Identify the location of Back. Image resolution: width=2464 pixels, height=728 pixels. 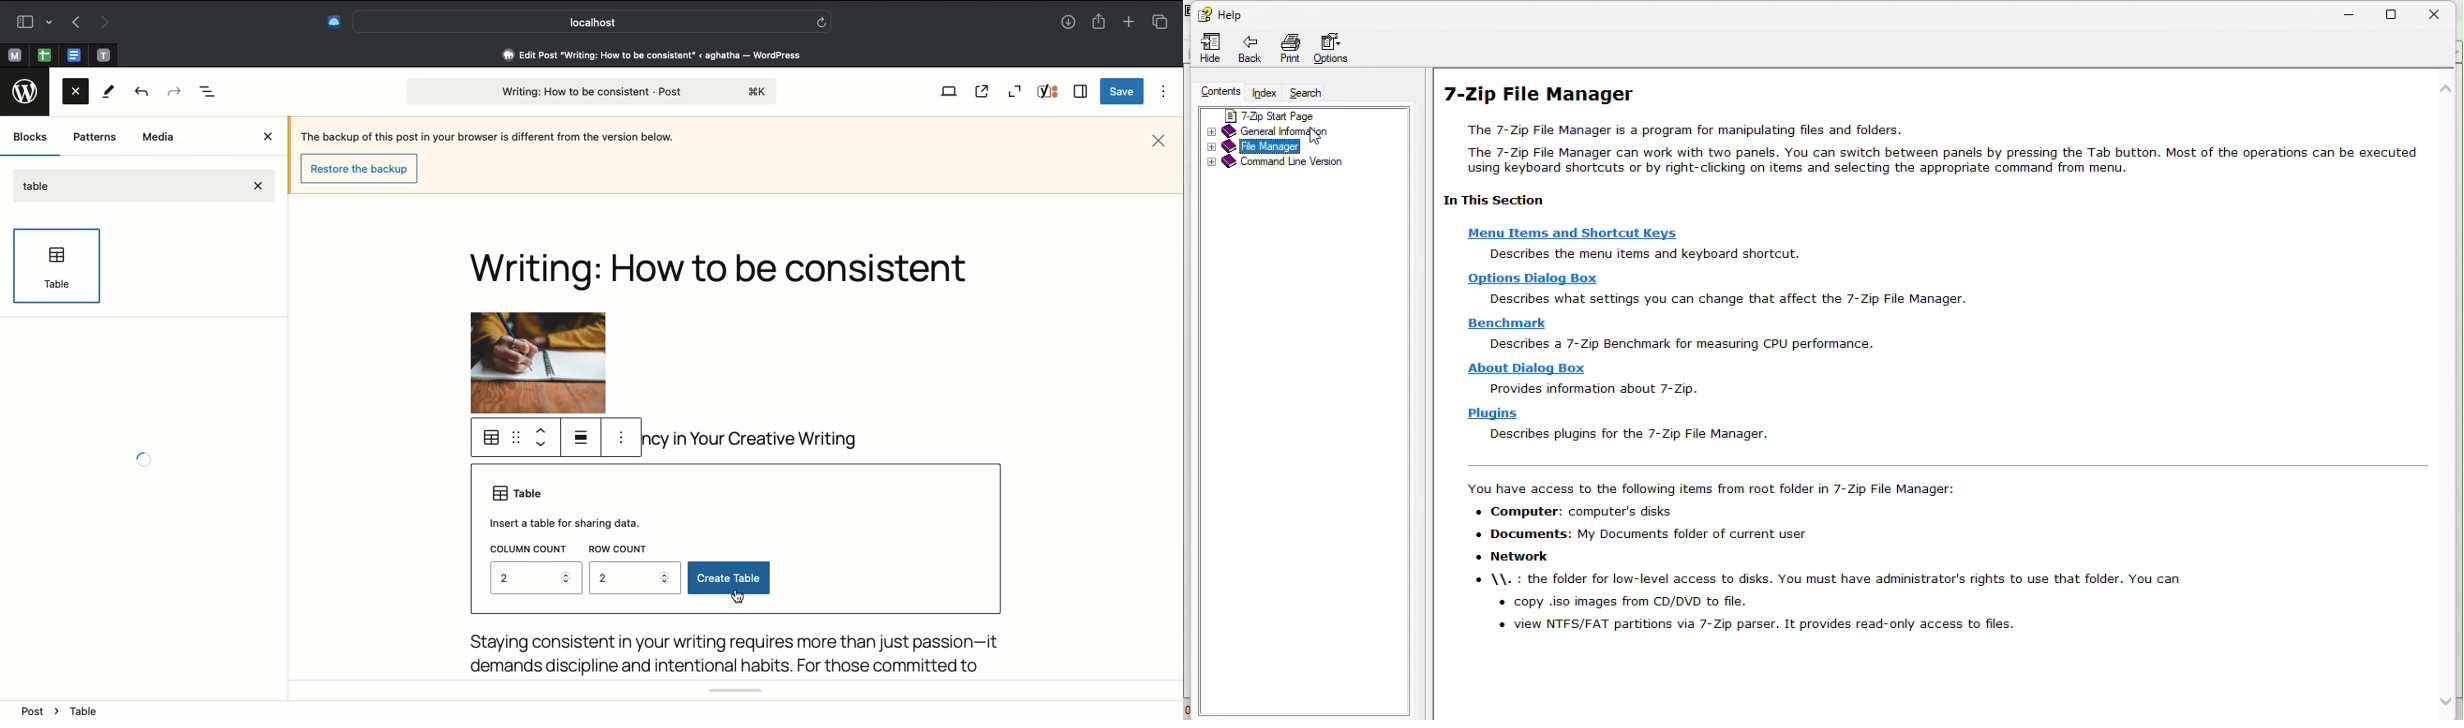
(140, 93).